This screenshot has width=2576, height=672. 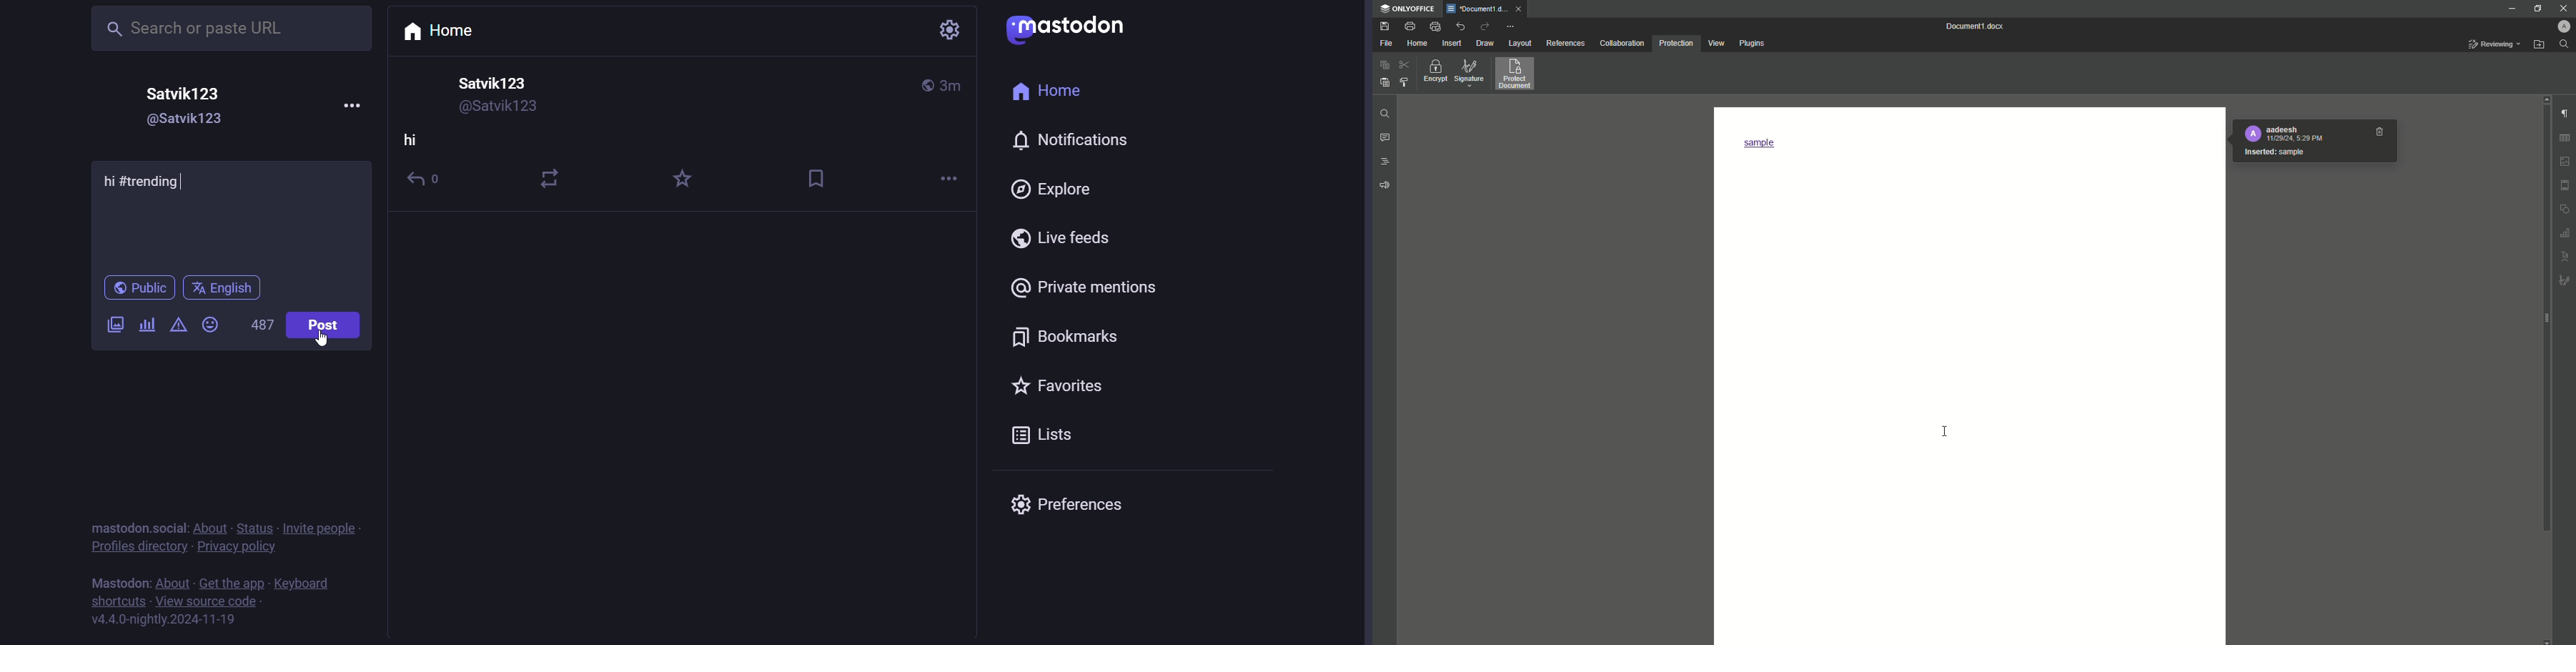 I want to click on about, so click(x=209, y=528).